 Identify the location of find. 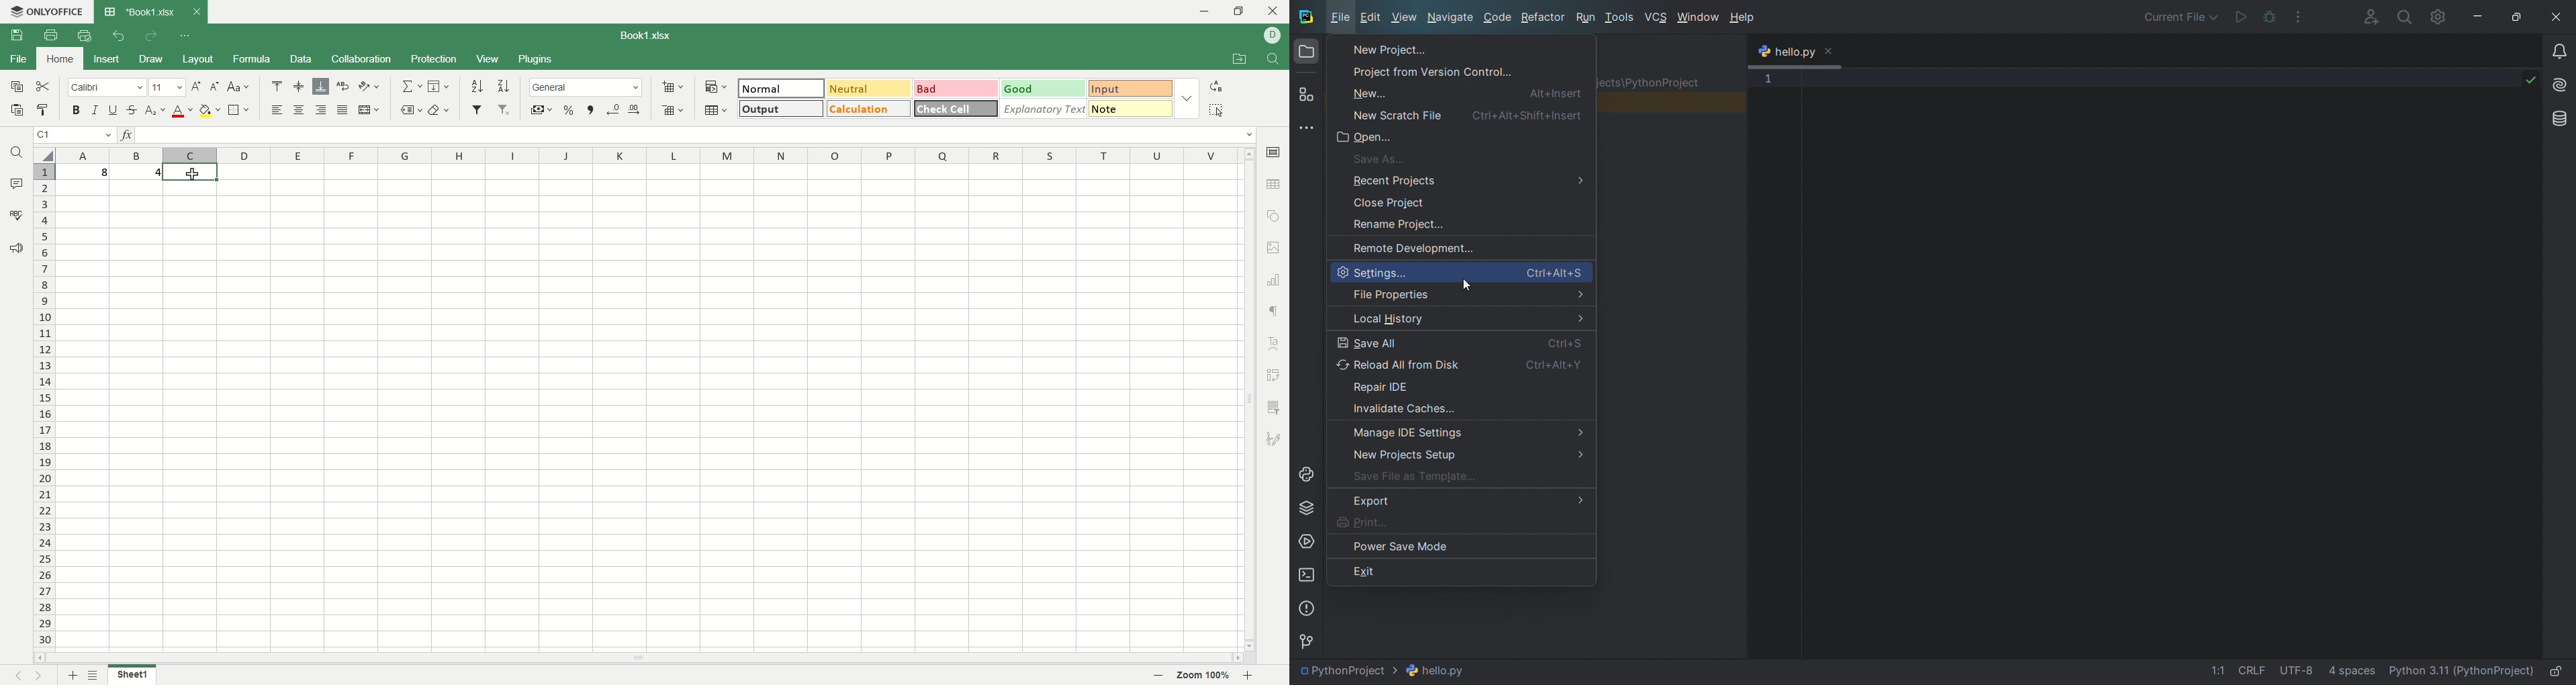
(1274, 57).